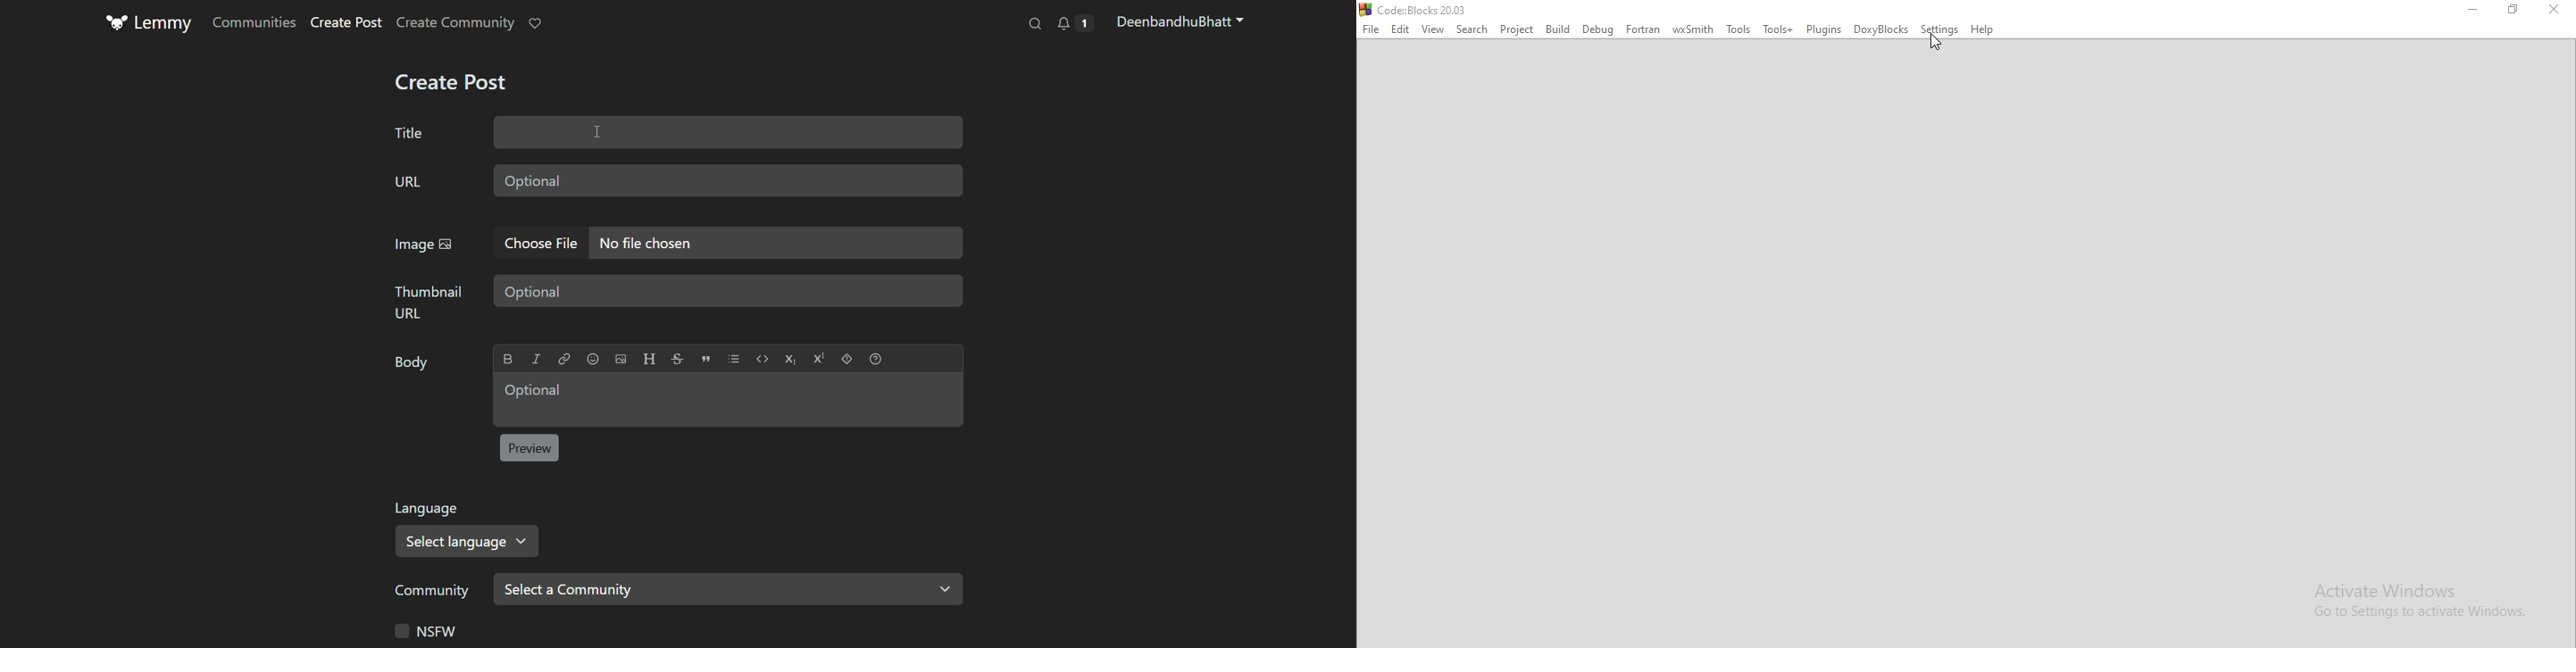  I want to click on Tools+, so click(1779, 30).